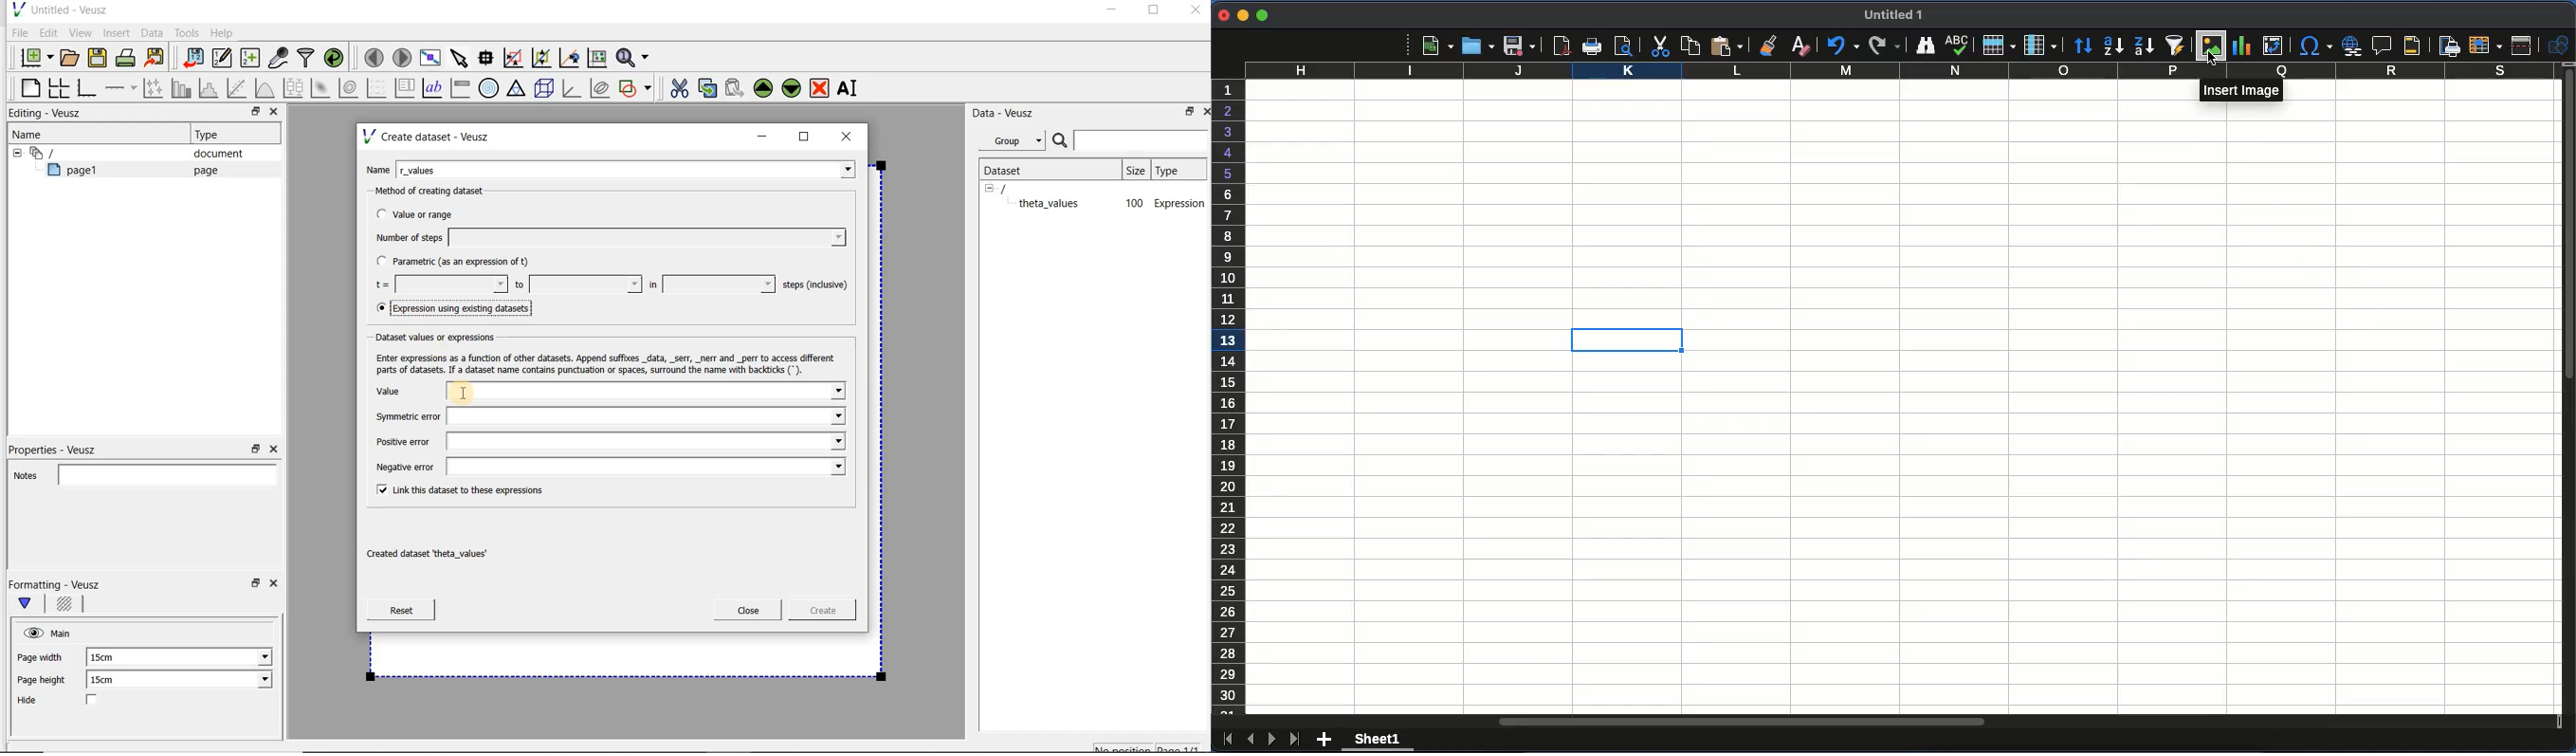  Describe the element at coordinates (375, 56) in the screenshot. I see `move to the previous page` at that location.